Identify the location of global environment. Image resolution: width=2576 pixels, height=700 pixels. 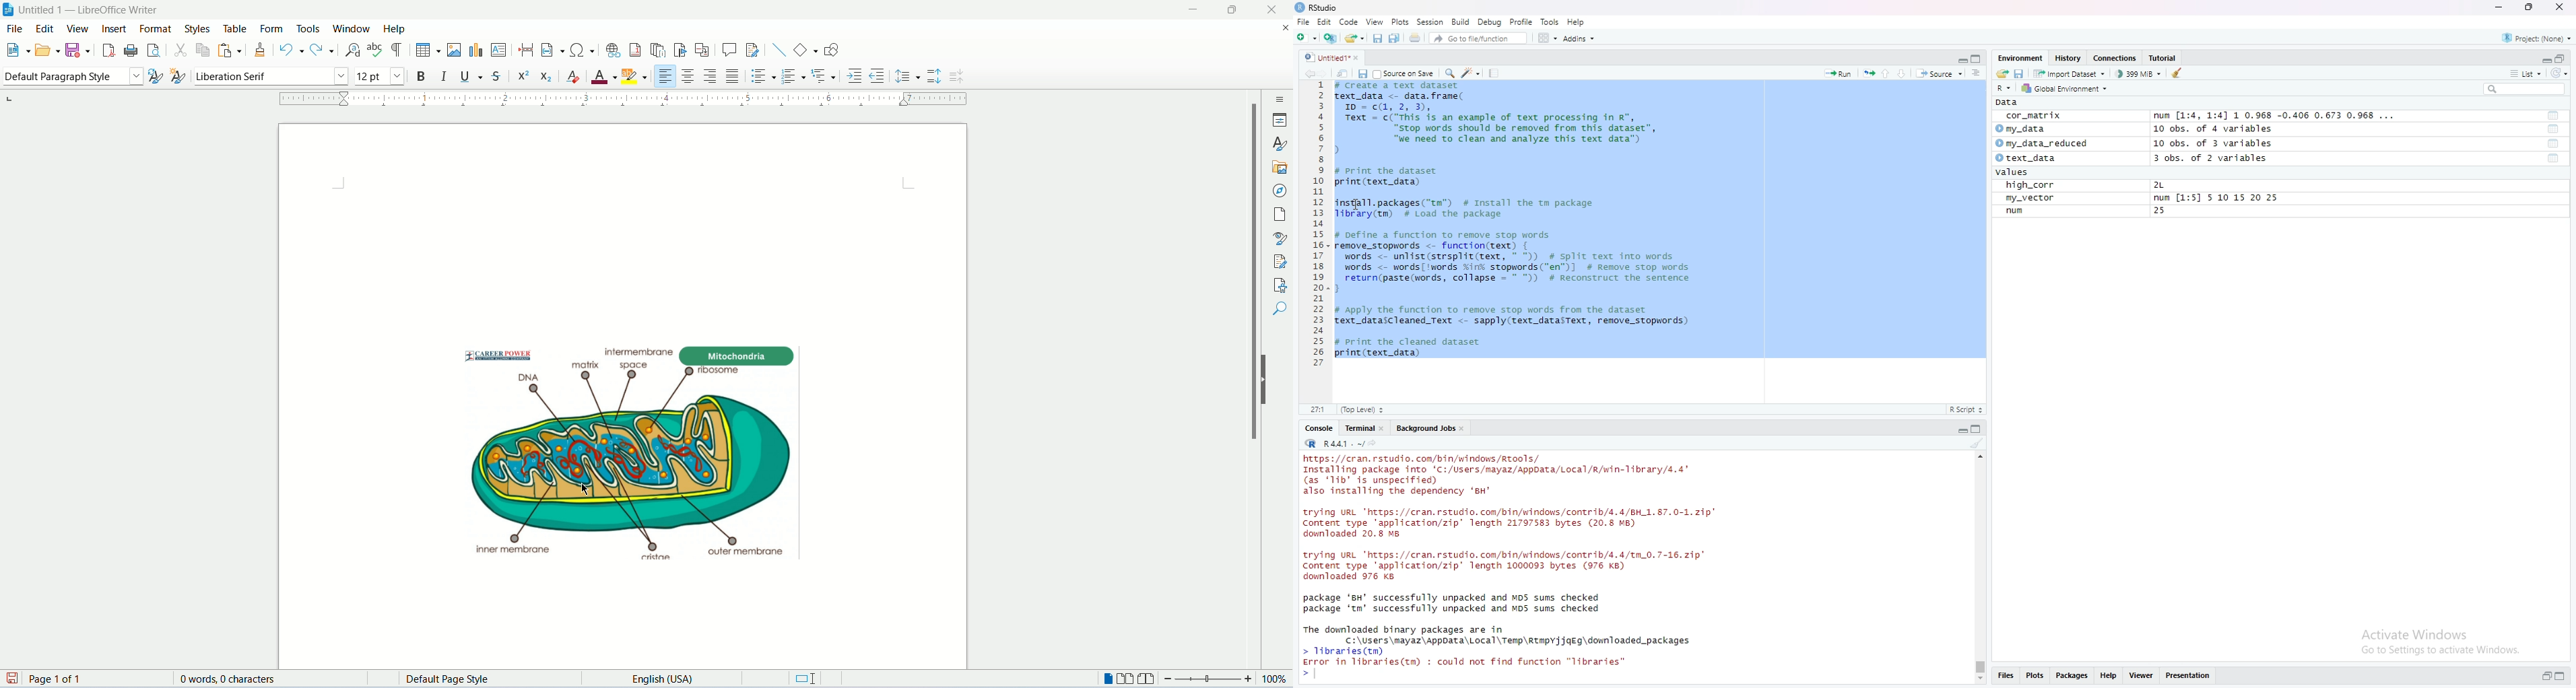
(2070, 90).